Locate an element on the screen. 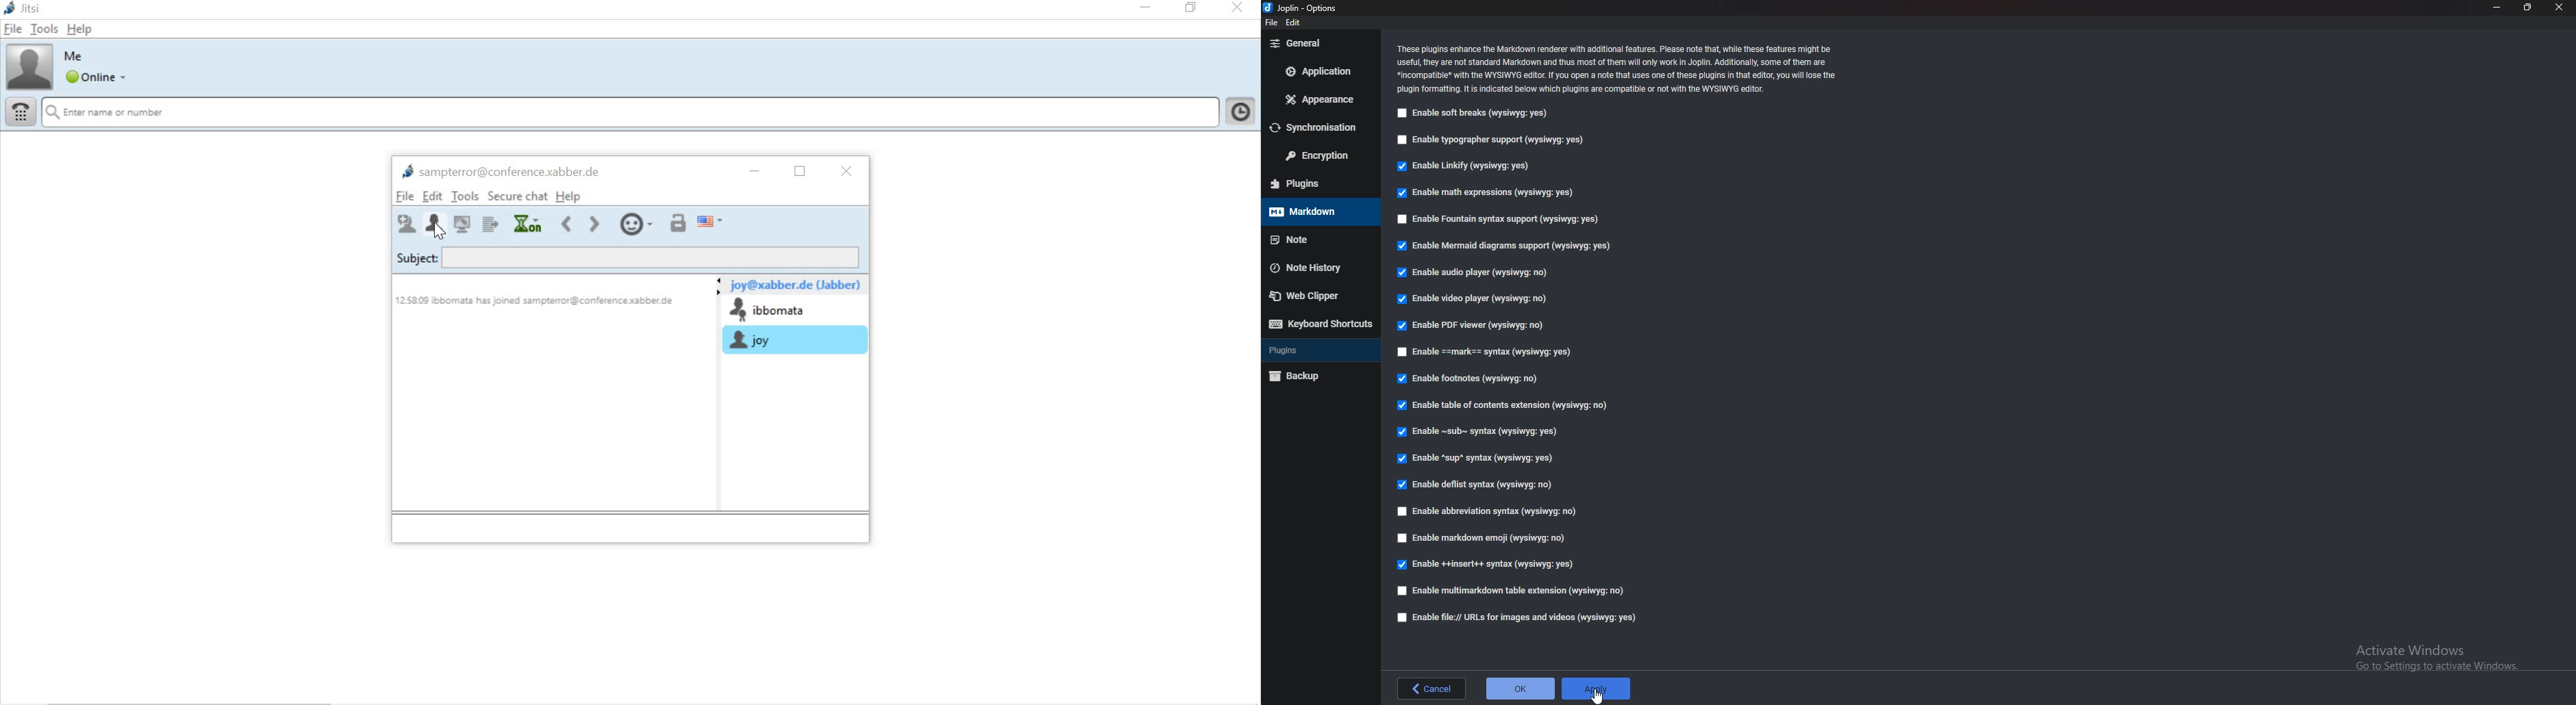 This screenshot has height=728, width=2576. Enable math expressions is located at coordinates (1484, 193).